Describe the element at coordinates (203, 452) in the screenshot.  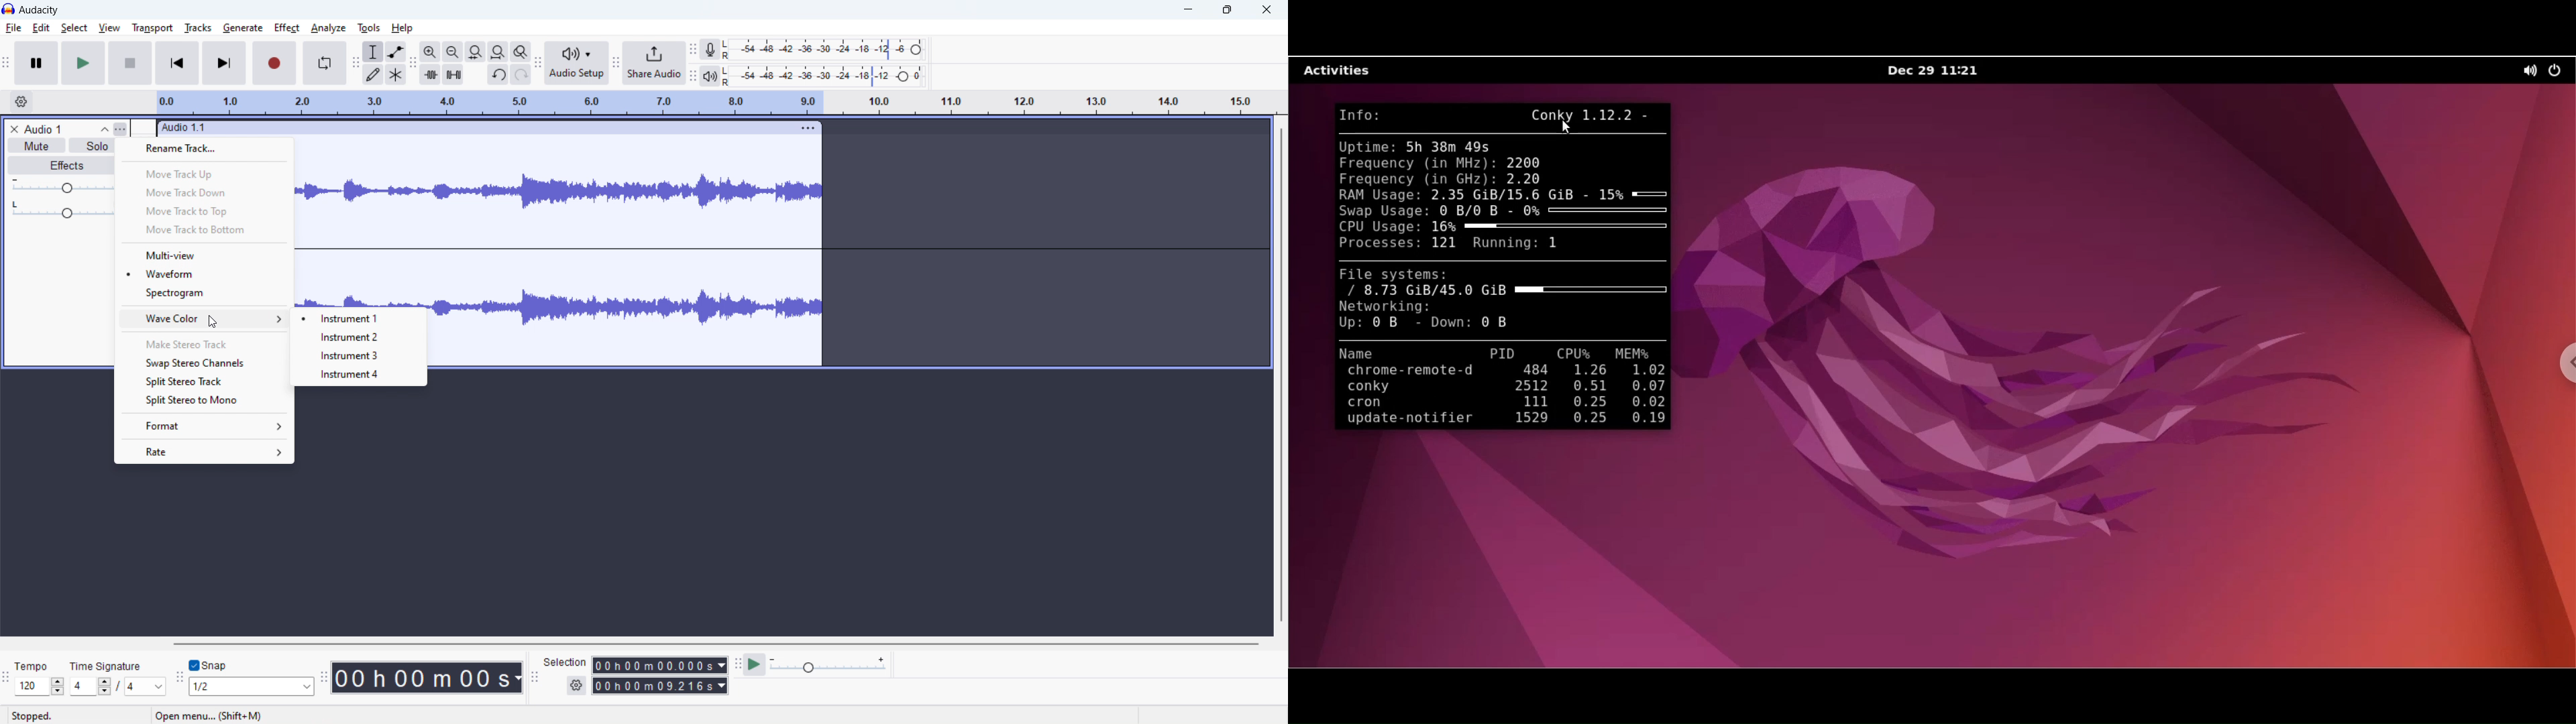
I see `rate` at that location.